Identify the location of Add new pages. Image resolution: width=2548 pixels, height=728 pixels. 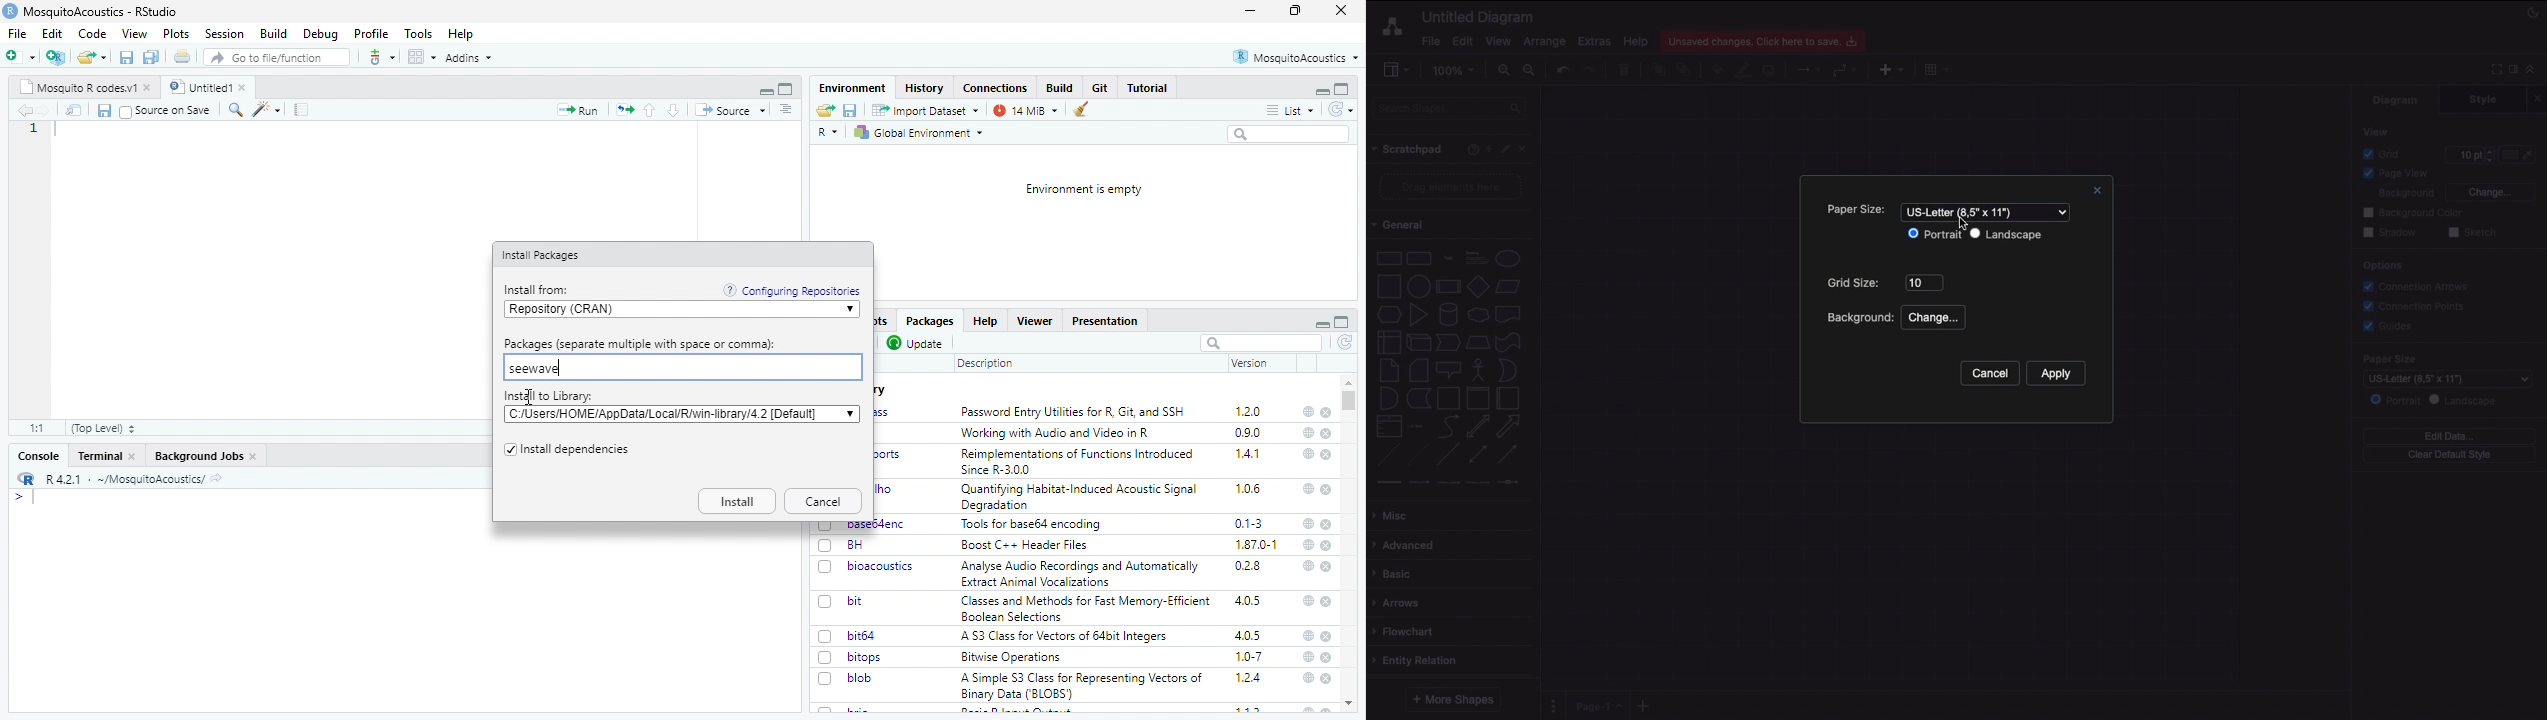
(1645, 707).